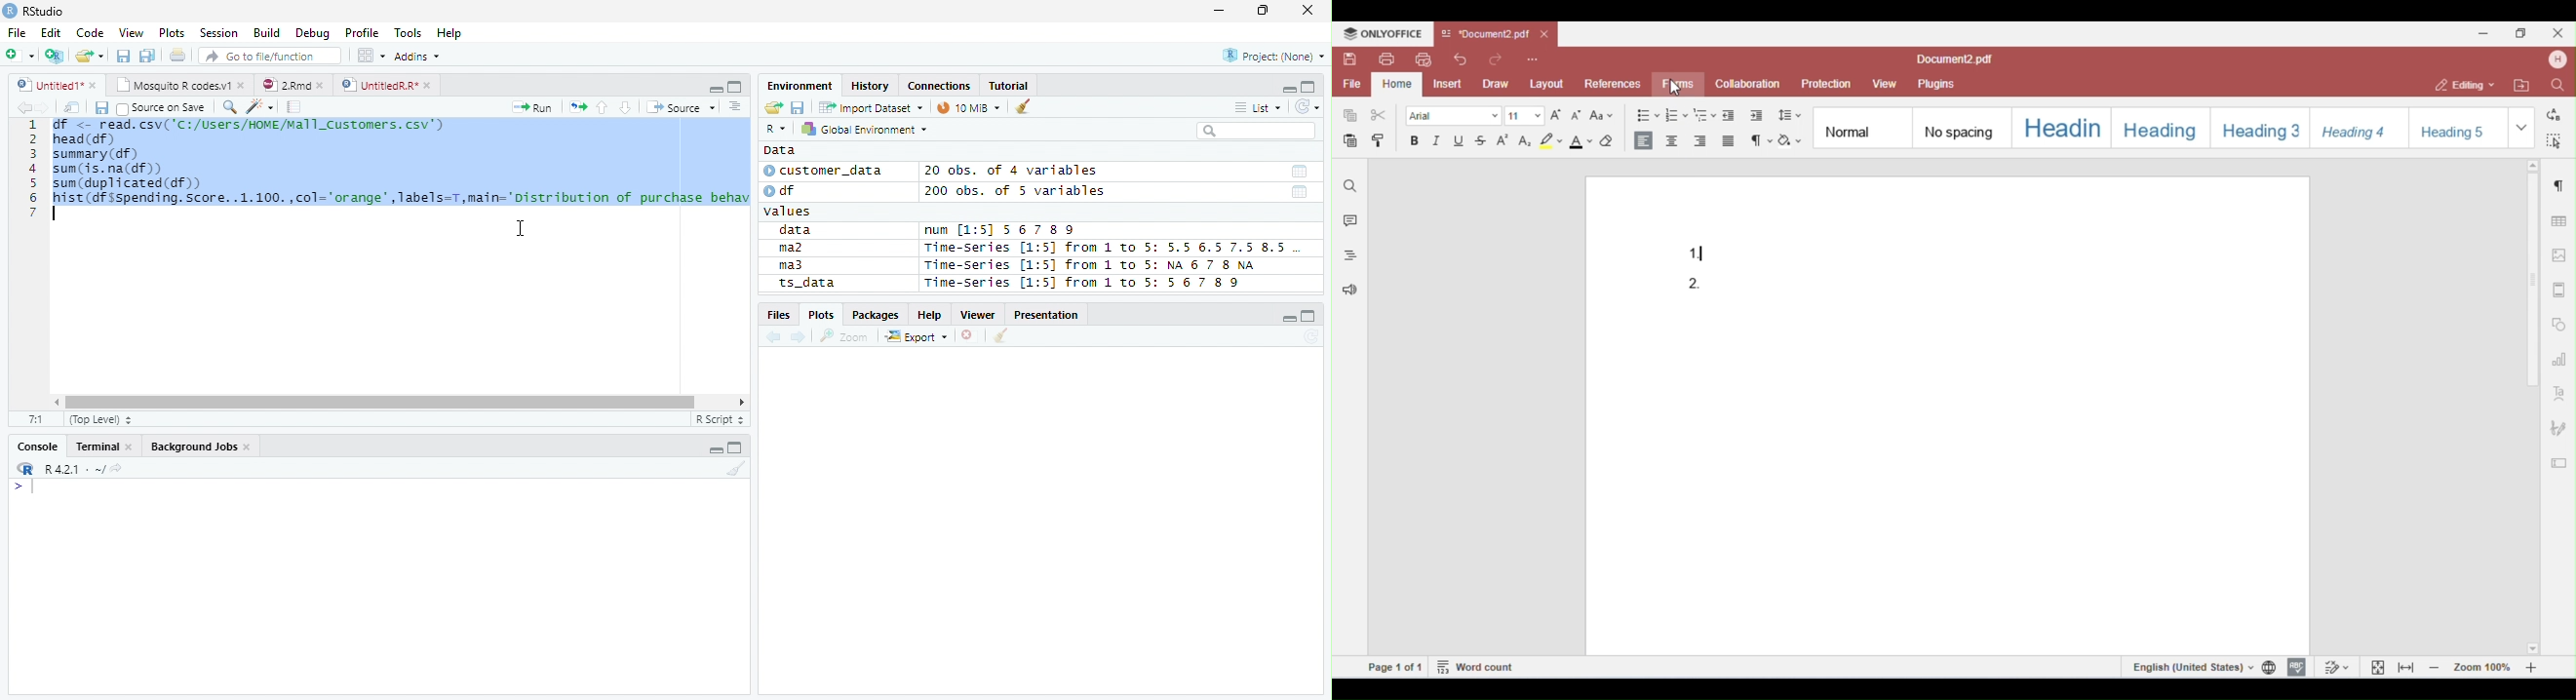 This screenshot has height=700, width=2576. I want to click on values, so click(790, 212).